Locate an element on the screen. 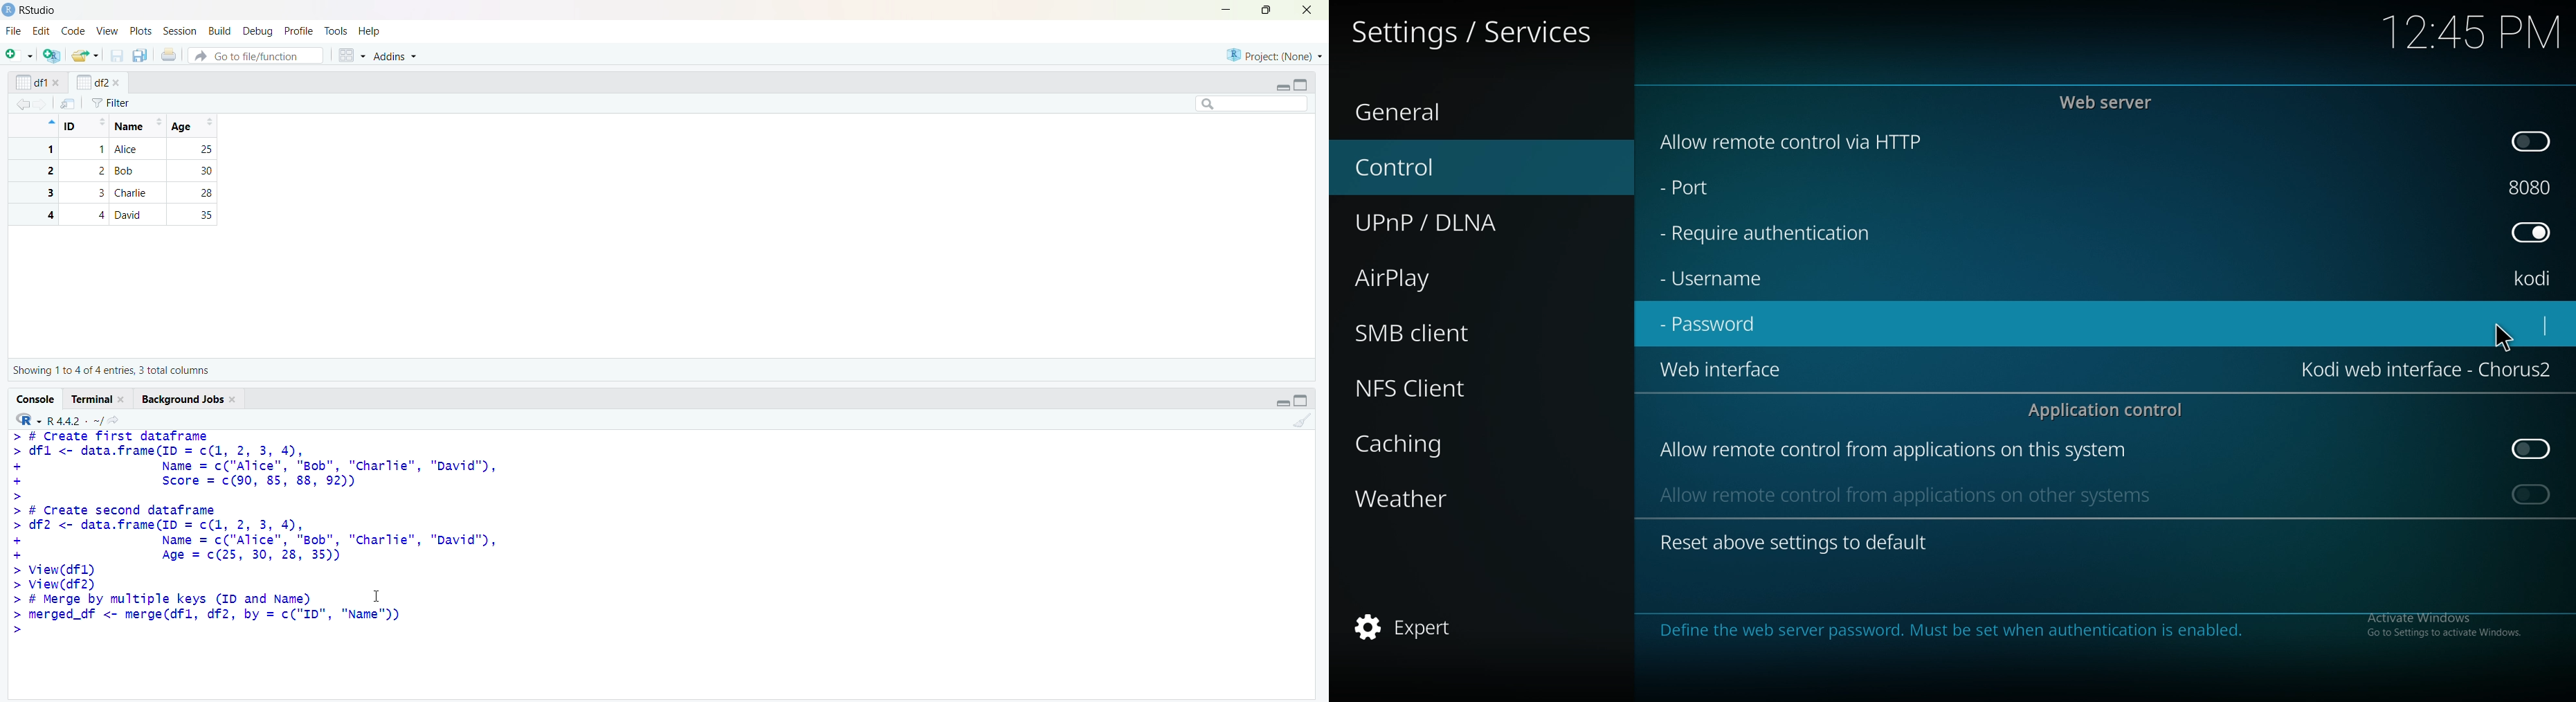  web interface is located at coordinates (1720, 368).